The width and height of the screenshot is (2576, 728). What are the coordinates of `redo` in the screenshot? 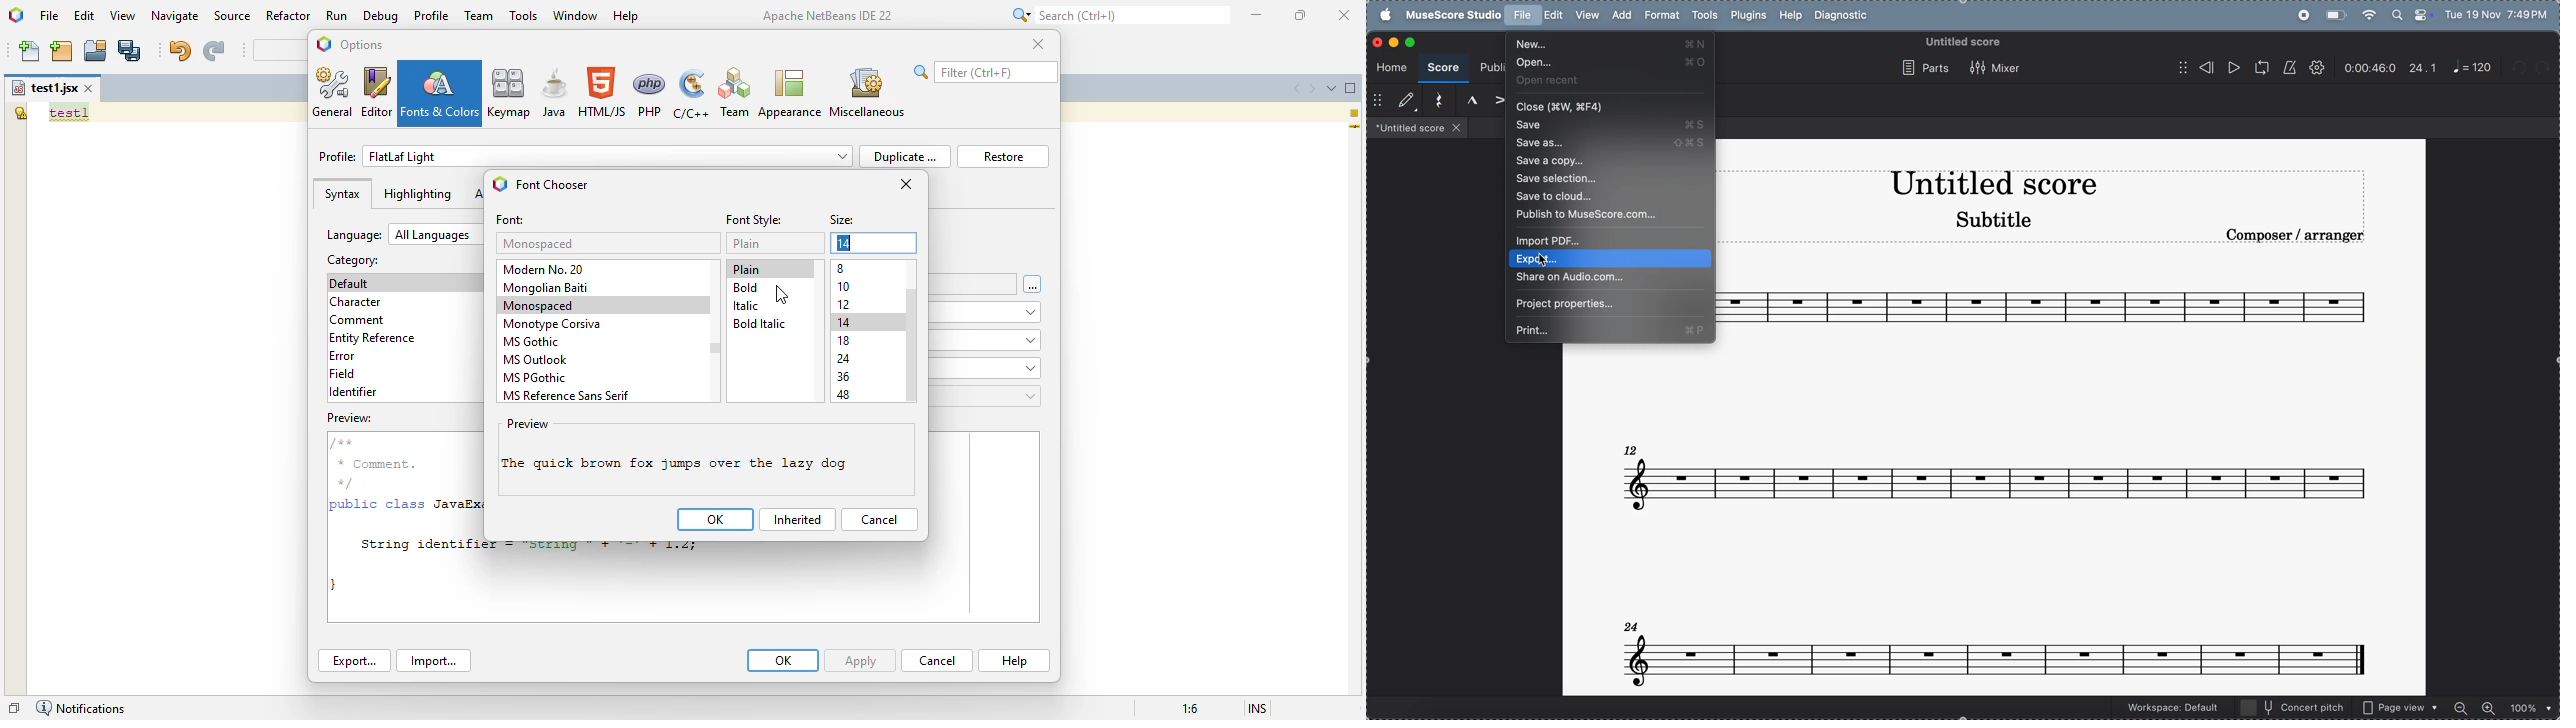 It's located at (2549, 68).